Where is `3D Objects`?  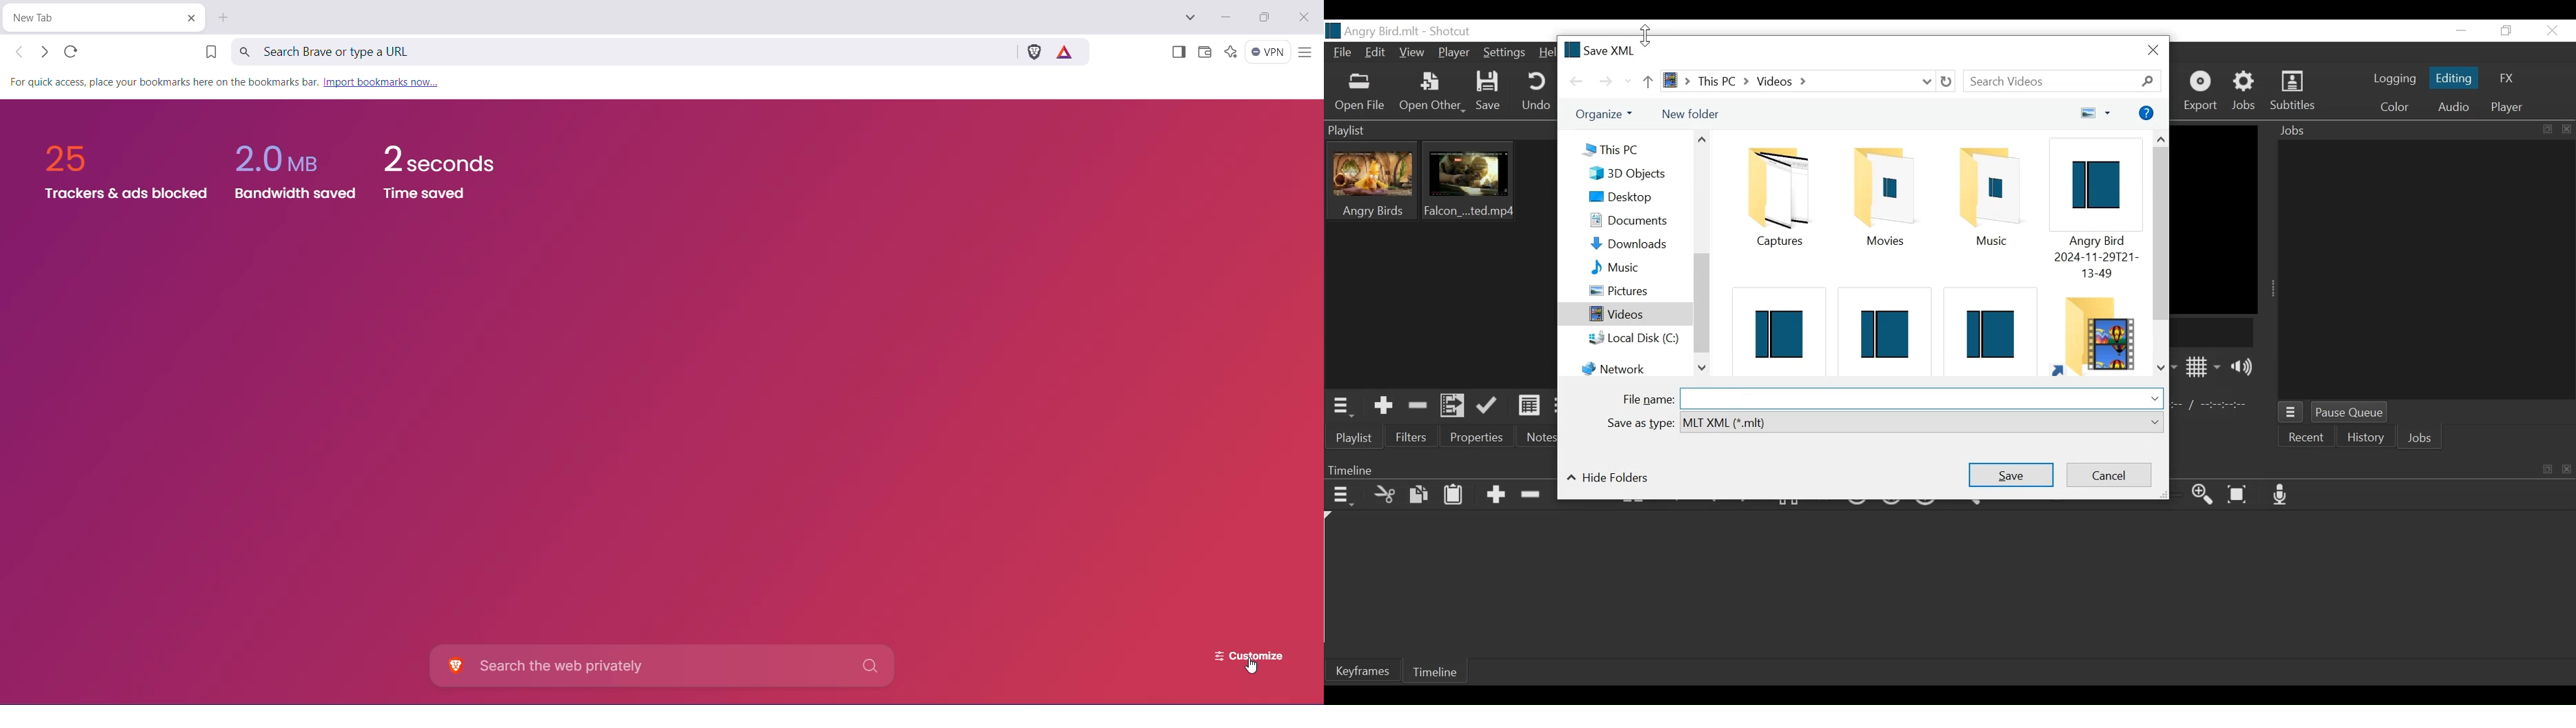
3D Objects is located at coordinates (1636, 174).